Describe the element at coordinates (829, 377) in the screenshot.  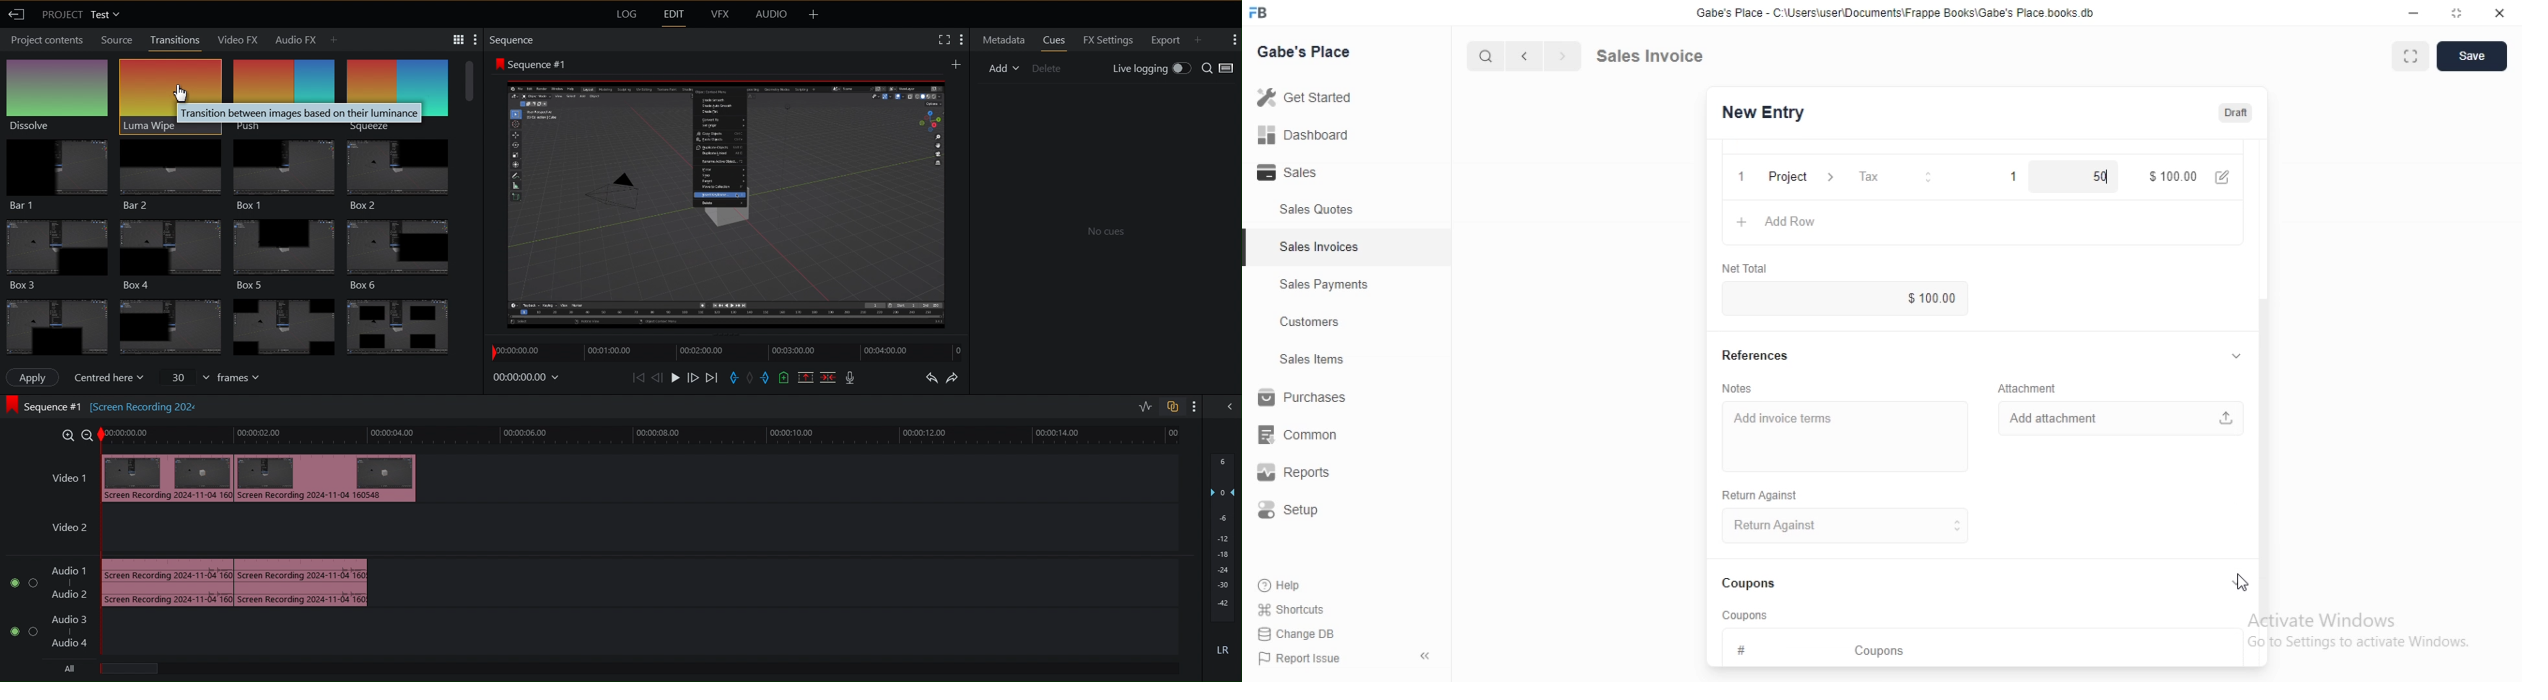
I see `Delete/Cut` at that location.